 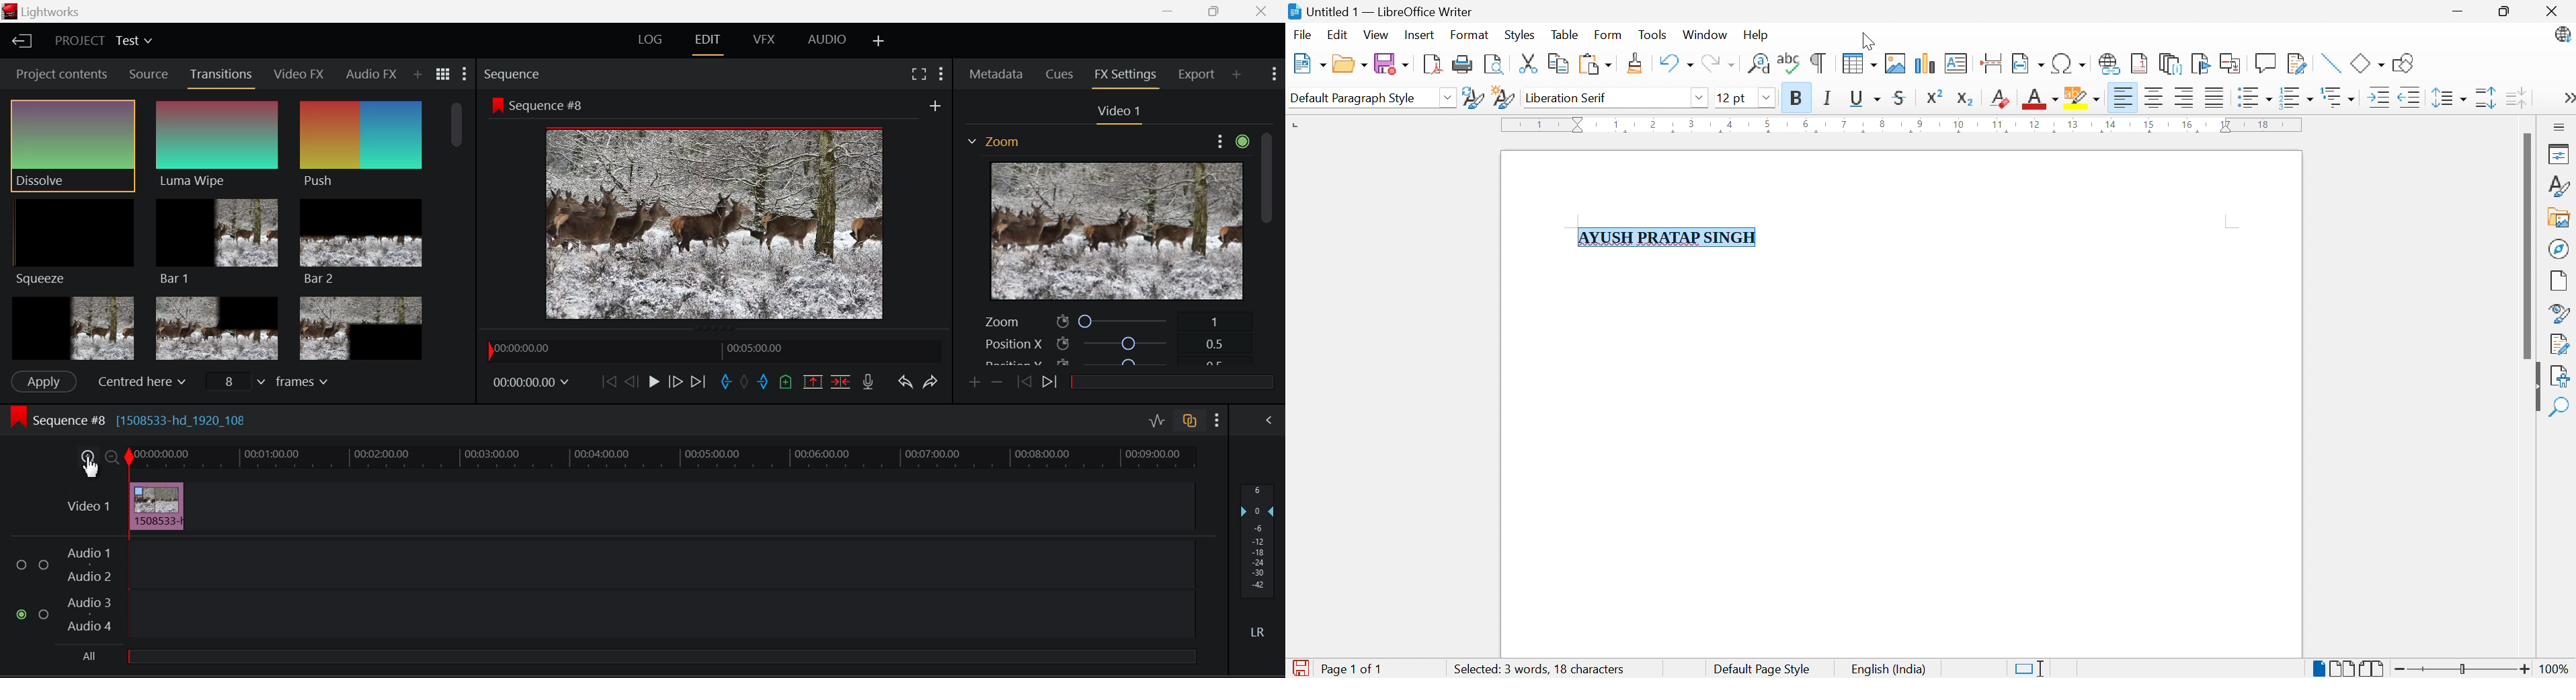 What do you see at coordinates (2559, 219) in the screenshot?
I see `Gallery` at bounding box center [2559, 219].